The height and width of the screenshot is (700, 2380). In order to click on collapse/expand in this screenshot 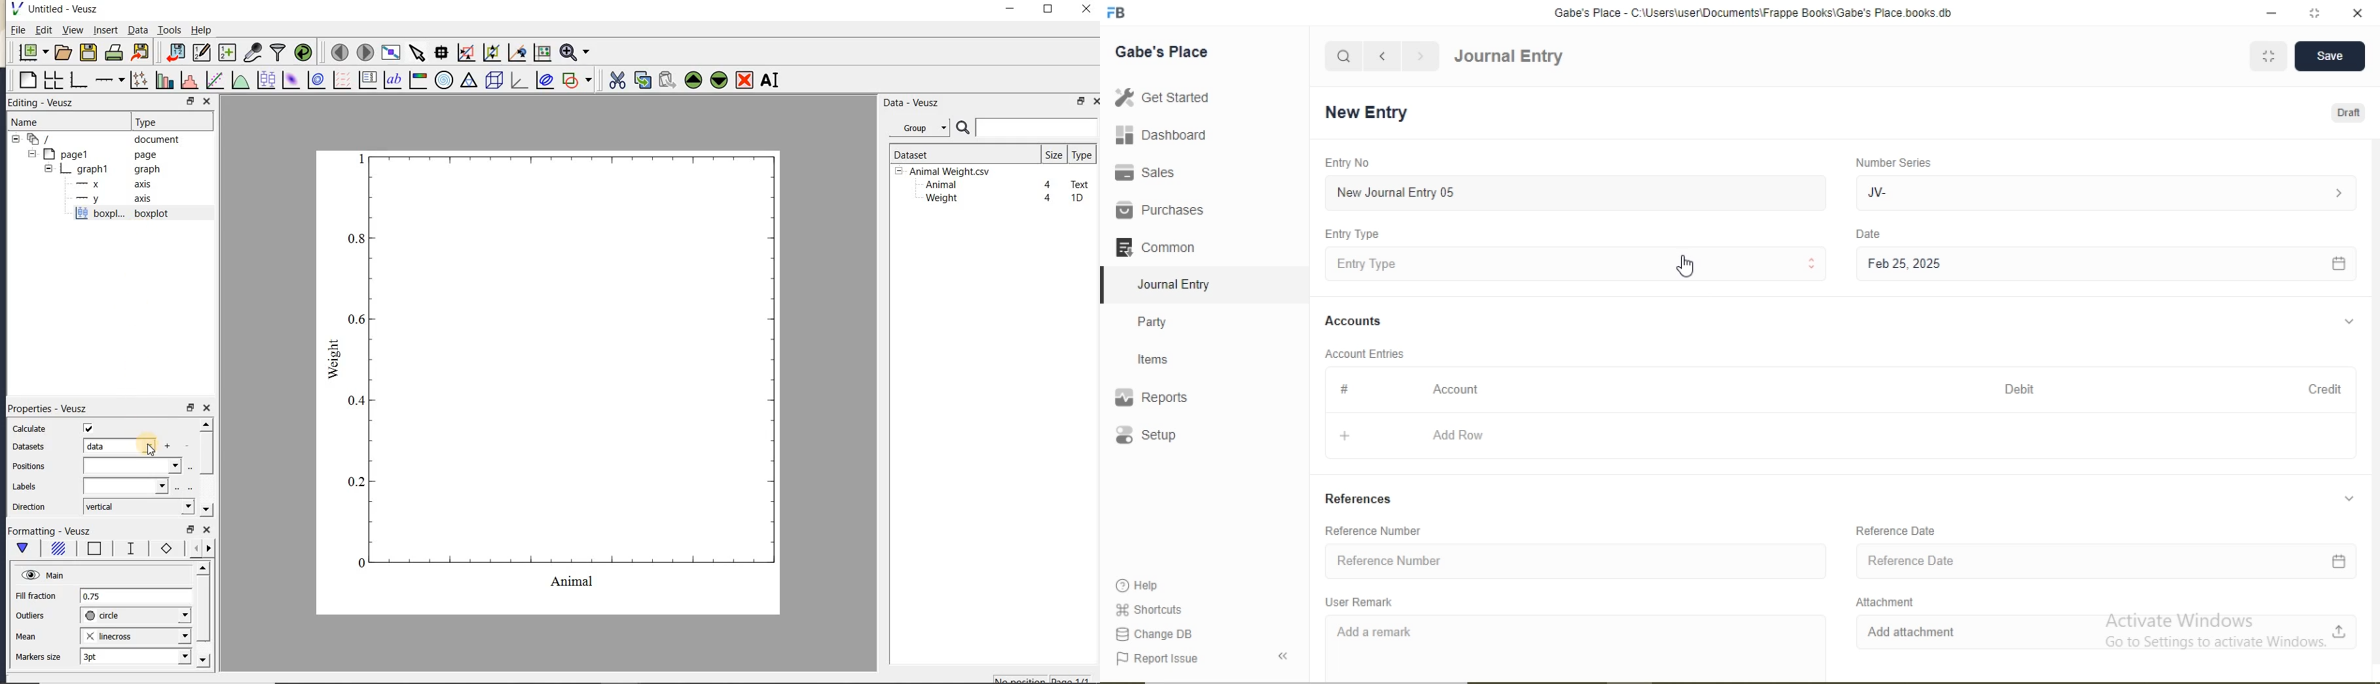, I will do `click(2349, 322)`.